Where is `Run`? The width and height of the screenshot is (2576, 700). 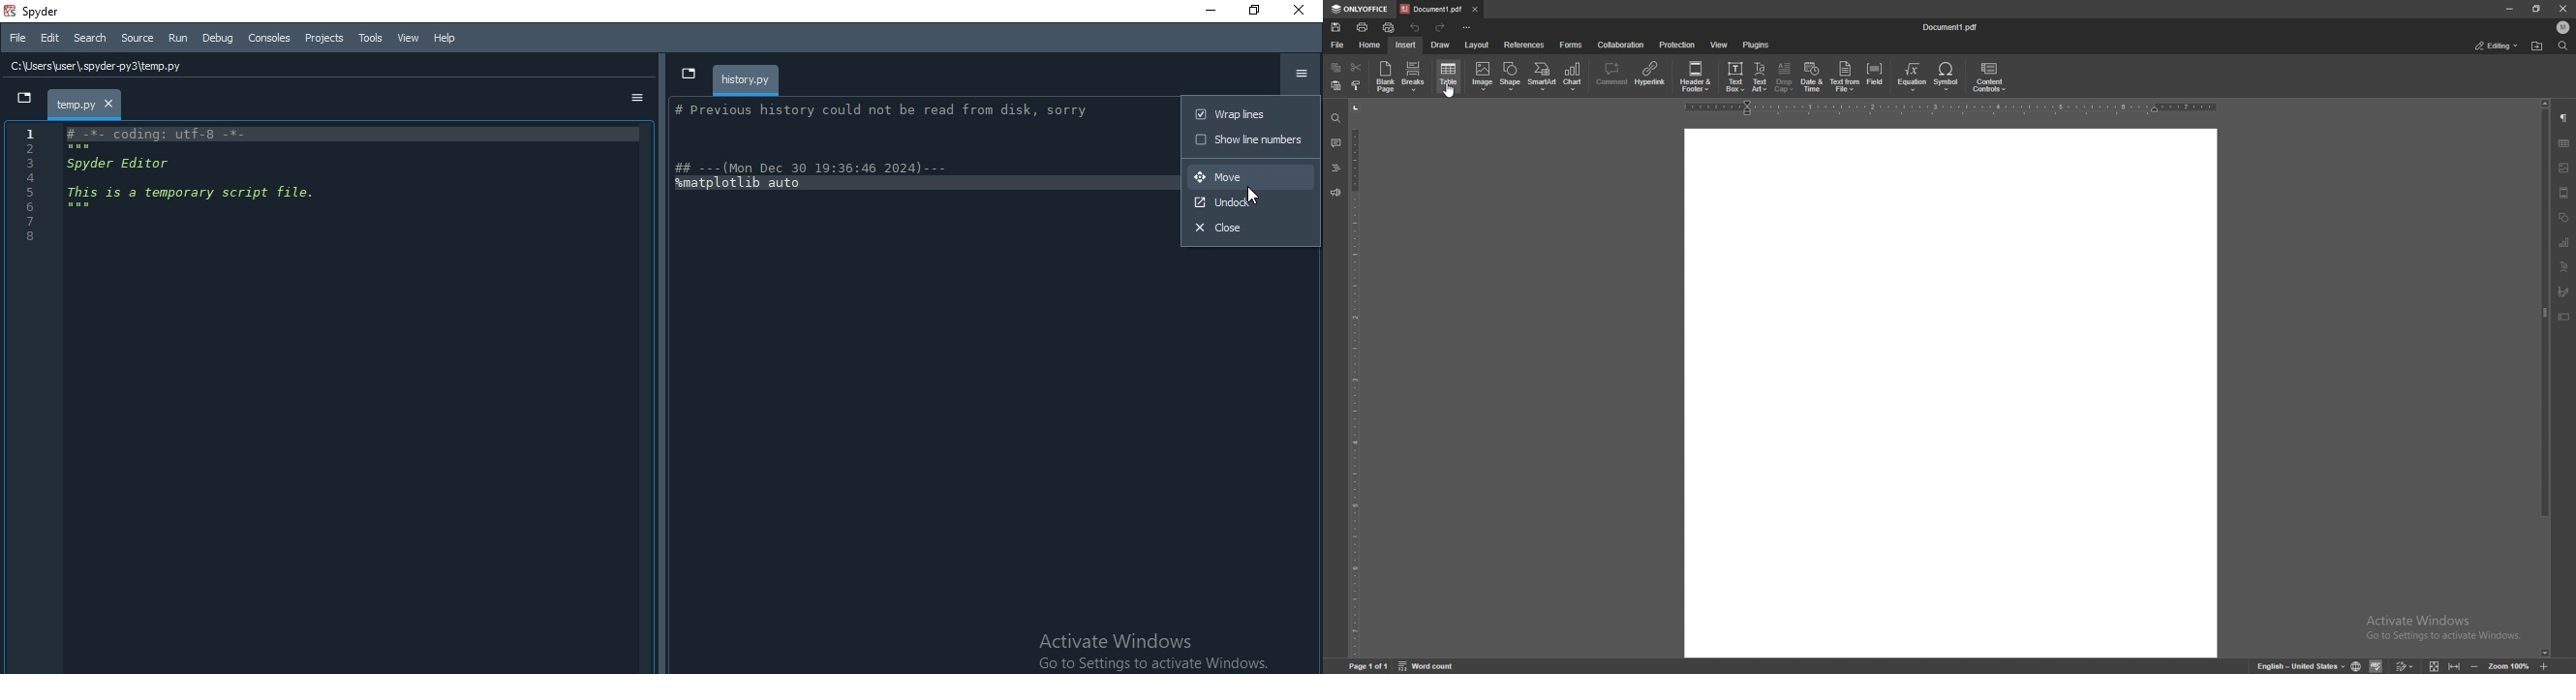
Run is located at coordinates (178, 37).